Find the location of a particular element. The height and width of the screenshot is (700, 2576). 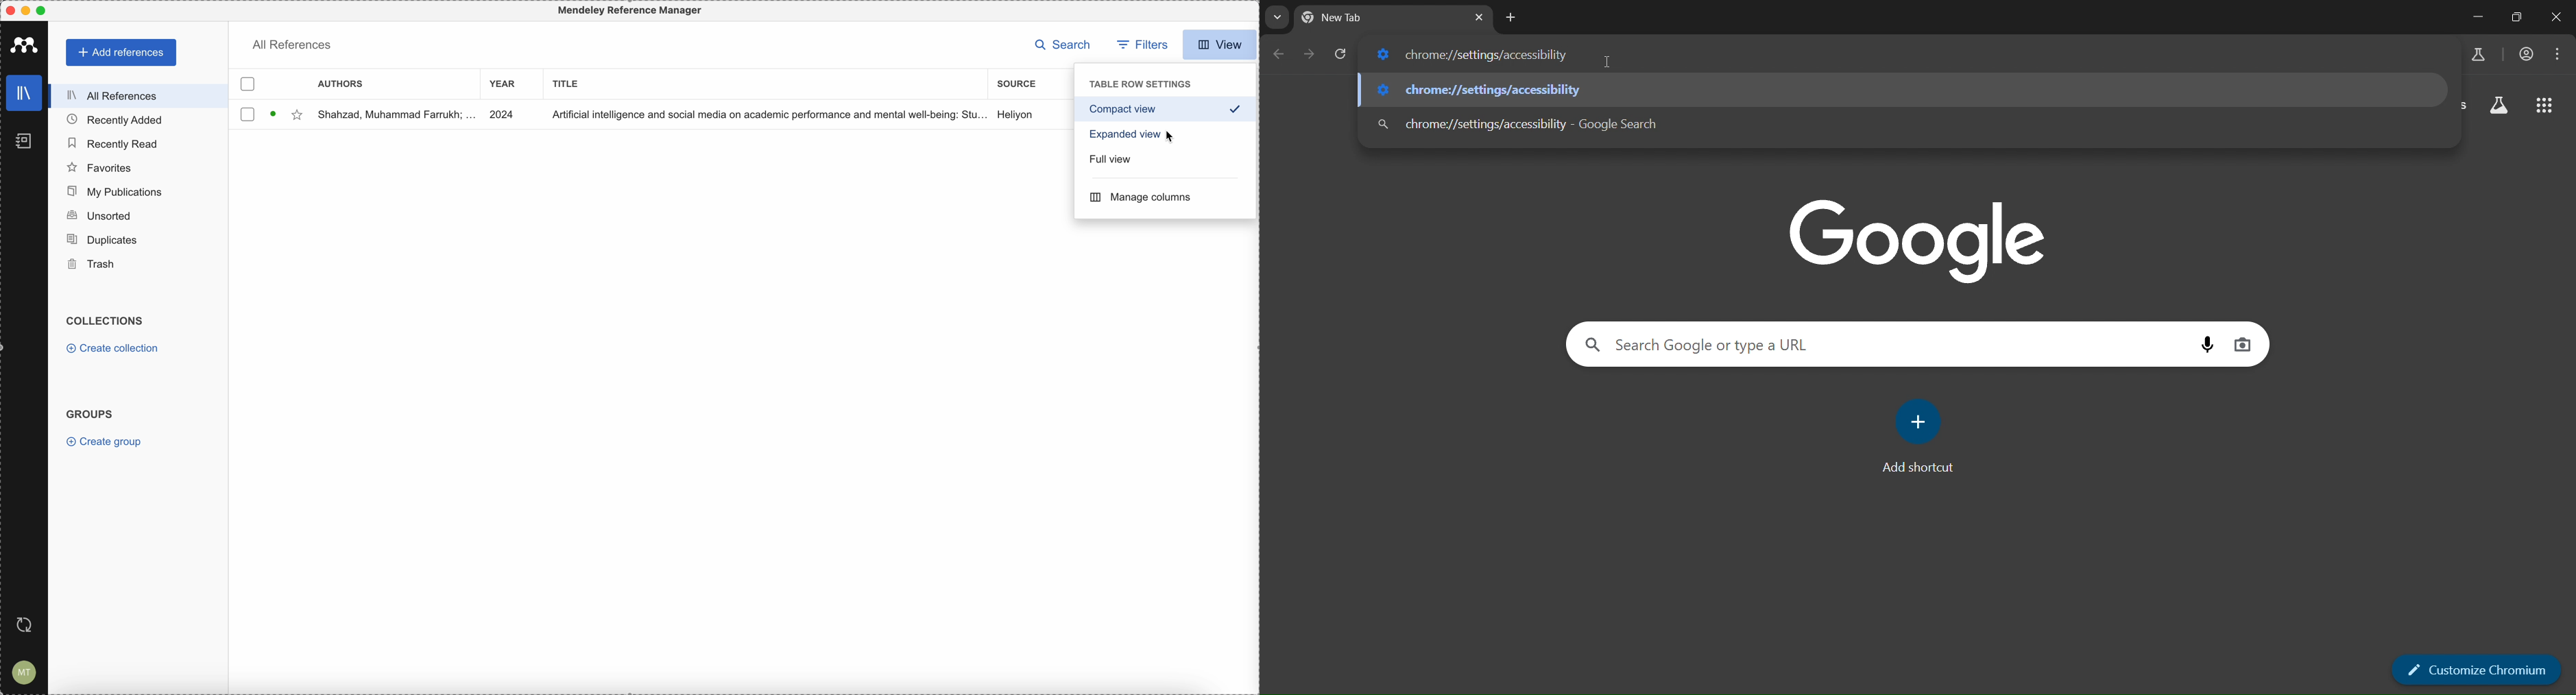

recently added is located at coordinates (117, 120).